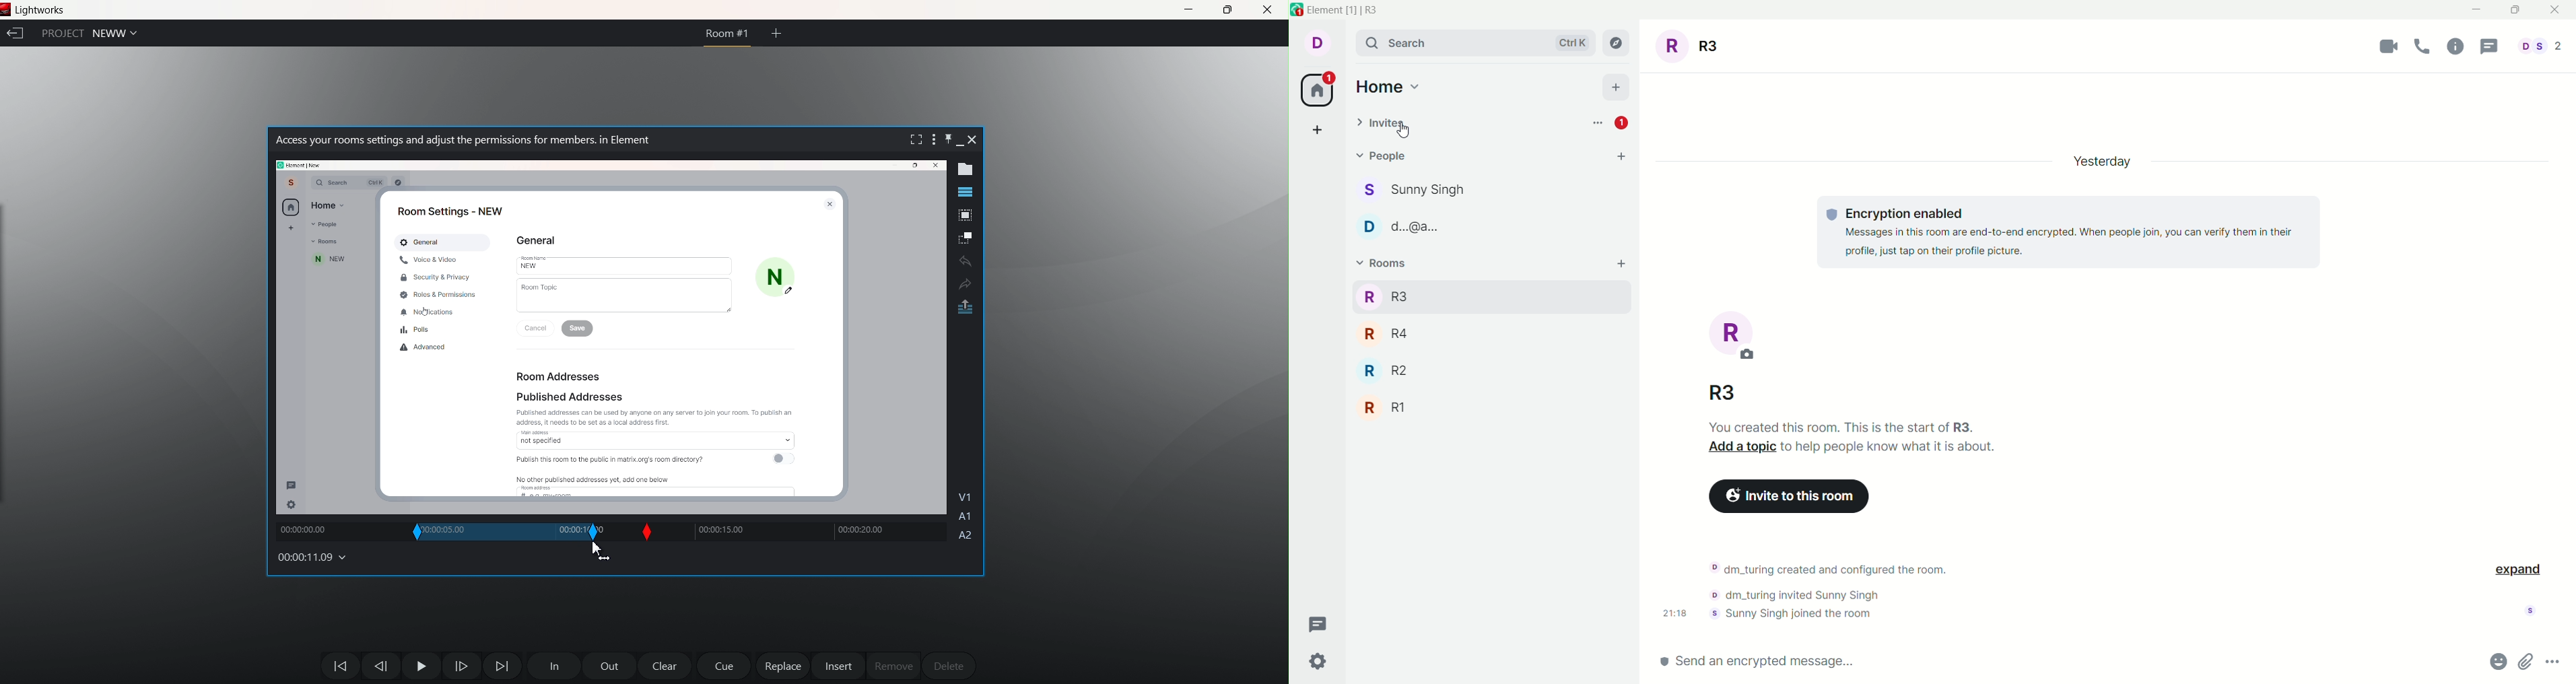  What do you see at coordinates (1390, 87) in the screenshot?
I see `home` at bounding box center [1390, 87].